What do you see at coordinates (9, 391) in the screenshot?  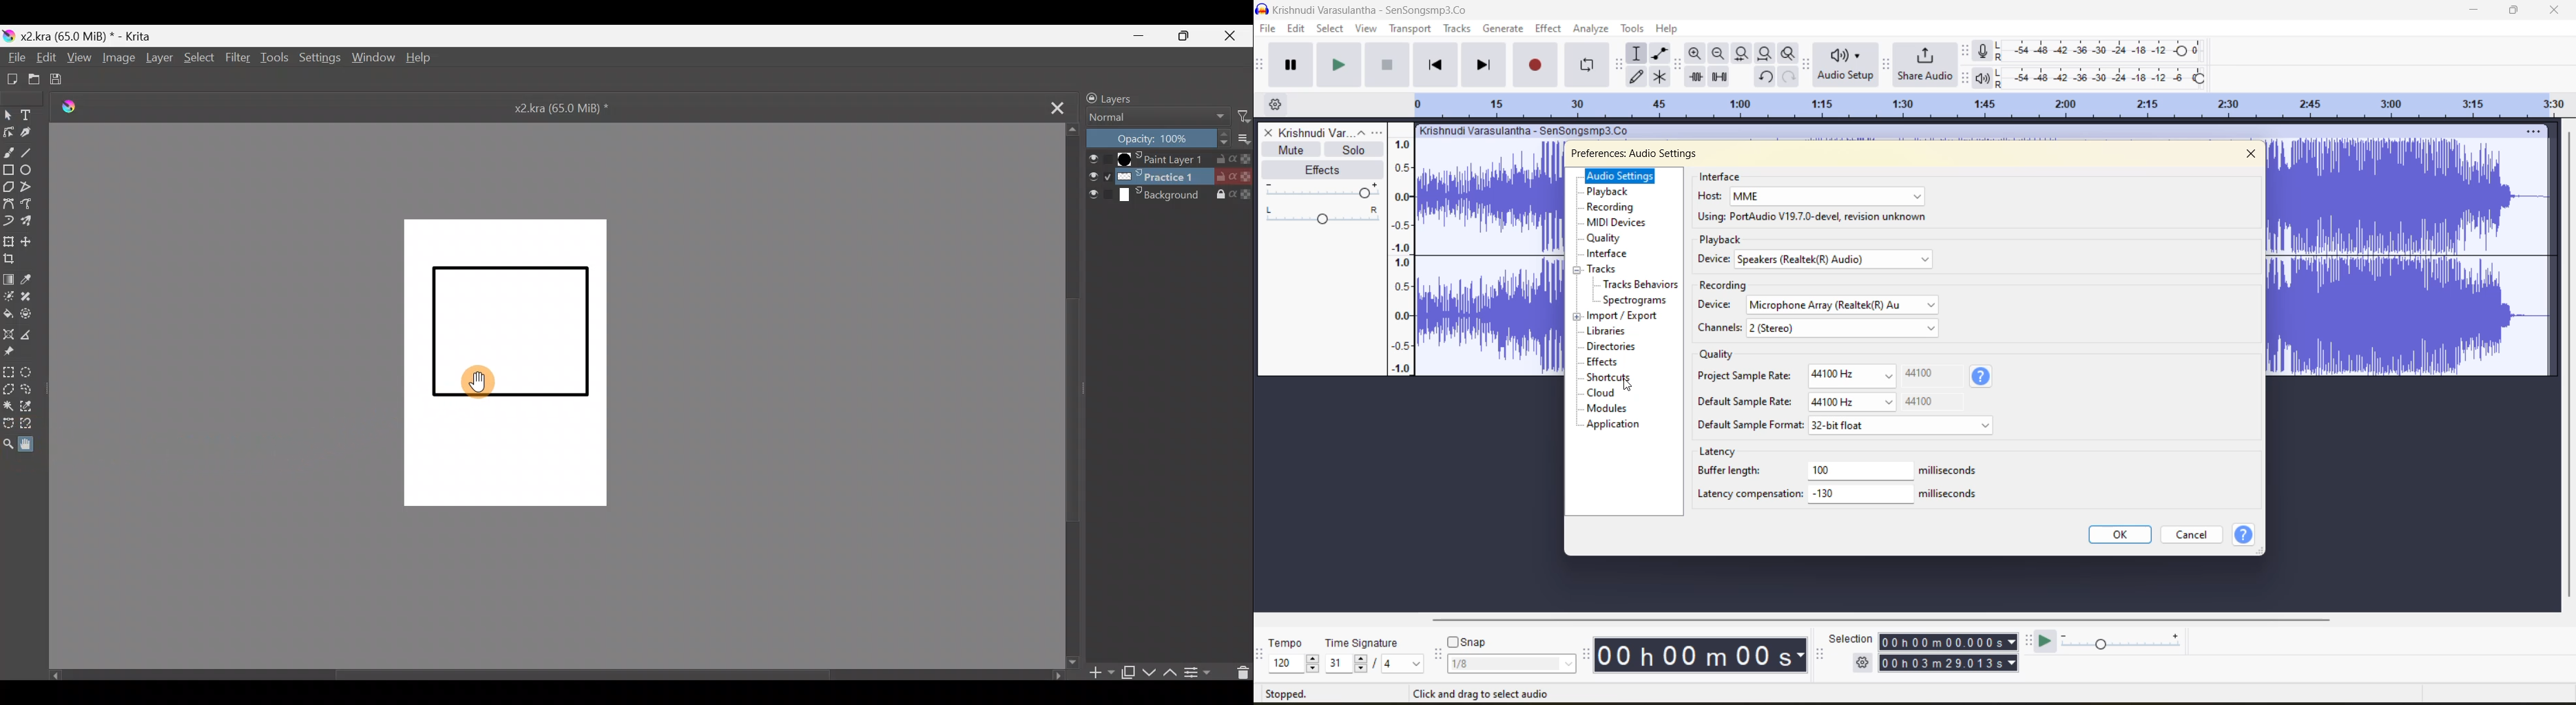 I see `Polygonal selection tool` at bounding box center [9, 391].